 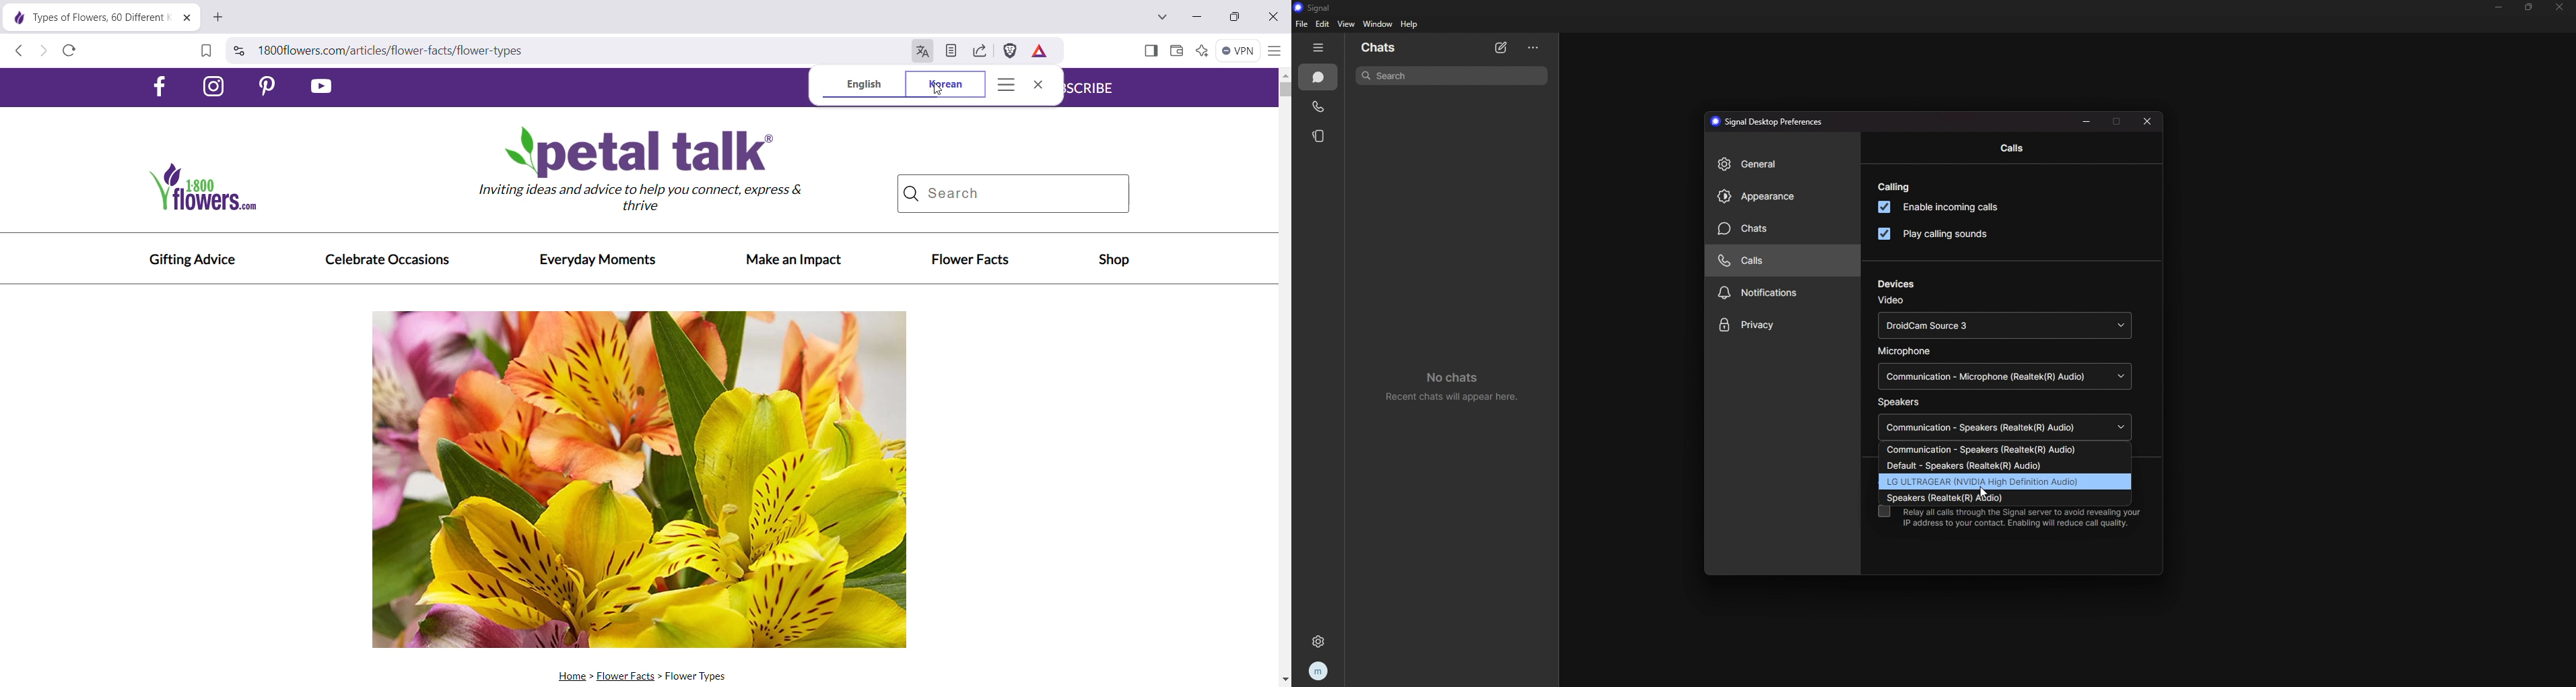 What do you see at coordinates (1283, 378) in the screenshot?
I see `Vertical Scroll Bar` at bounding box center [1283, 378].